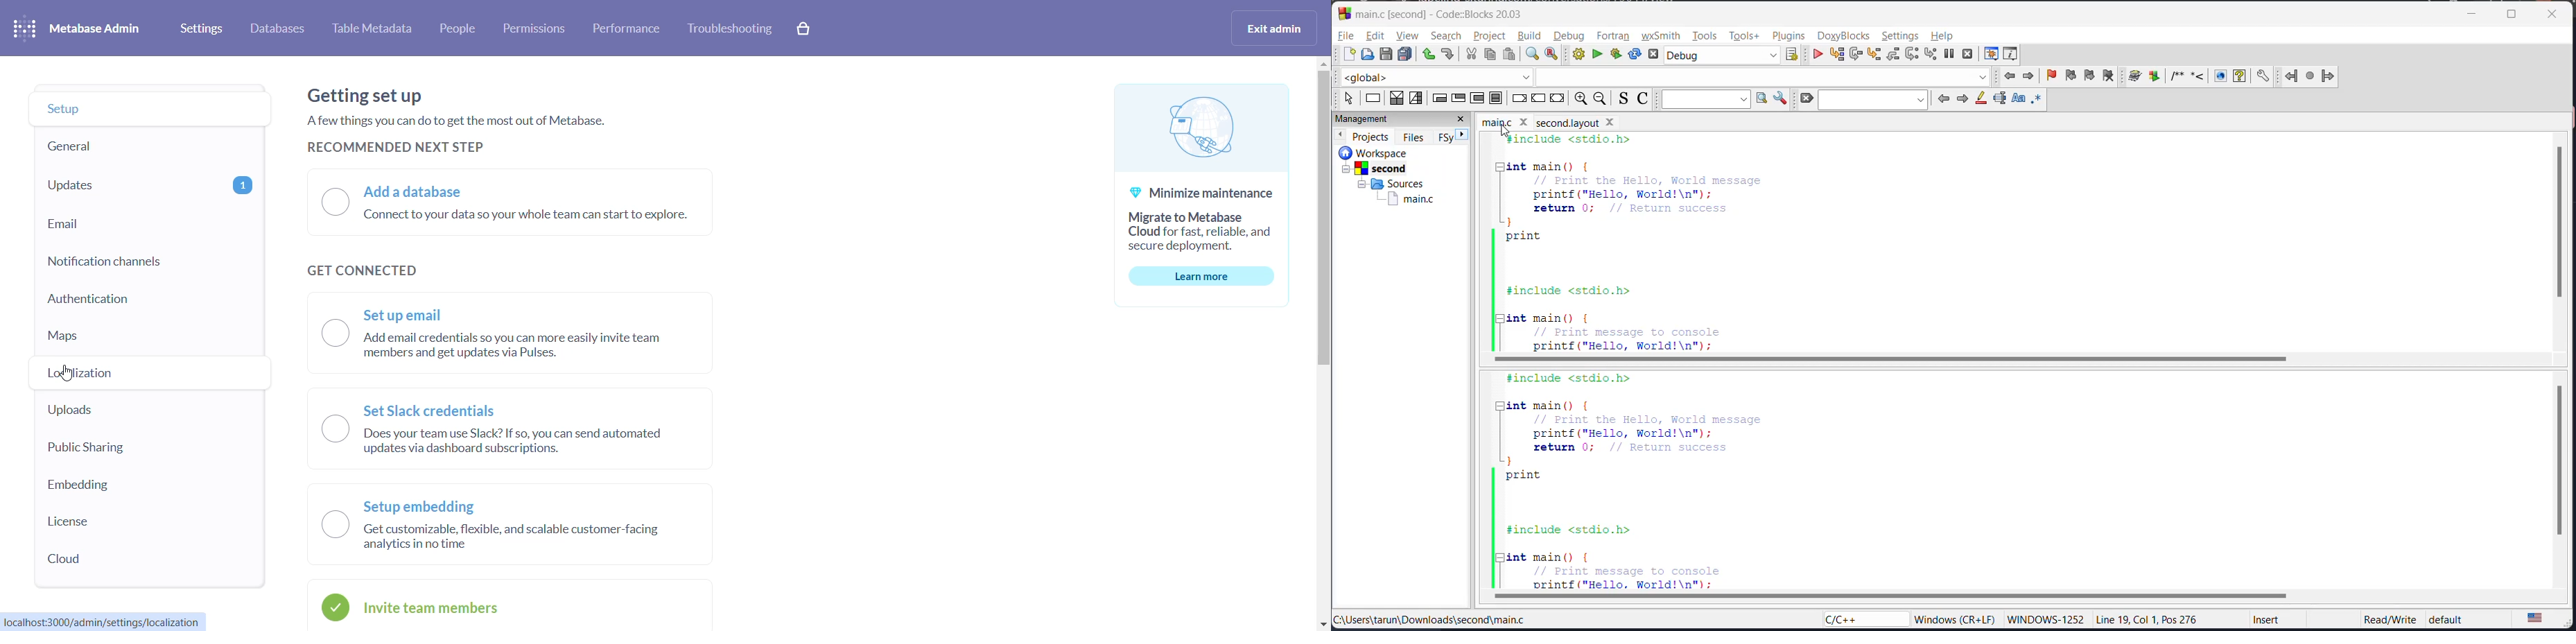 Image resolution: width=2576 pixels, height=644 pixels. What do you see at coordinates (1530, 54) in the screenshot?
I see `find` at bounding box center [1530, 54].